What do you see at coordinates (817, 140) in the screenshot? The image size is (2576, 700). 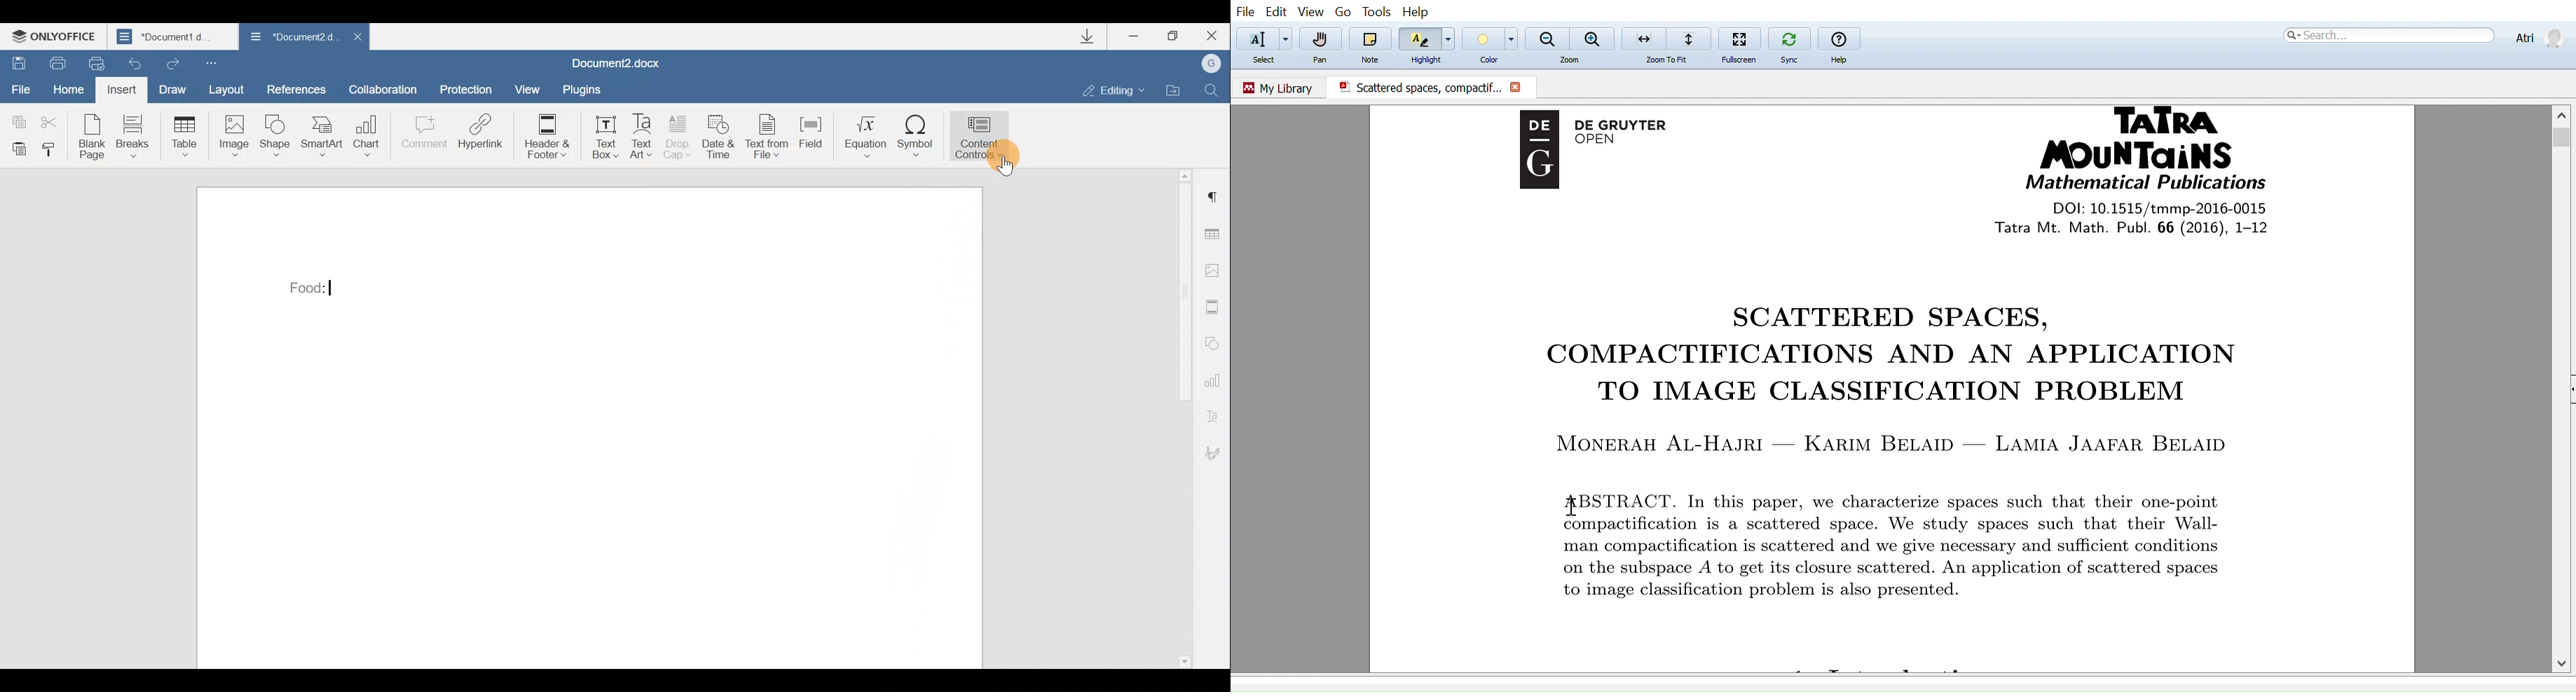 I see `Field` at bounding box center [817, 140].